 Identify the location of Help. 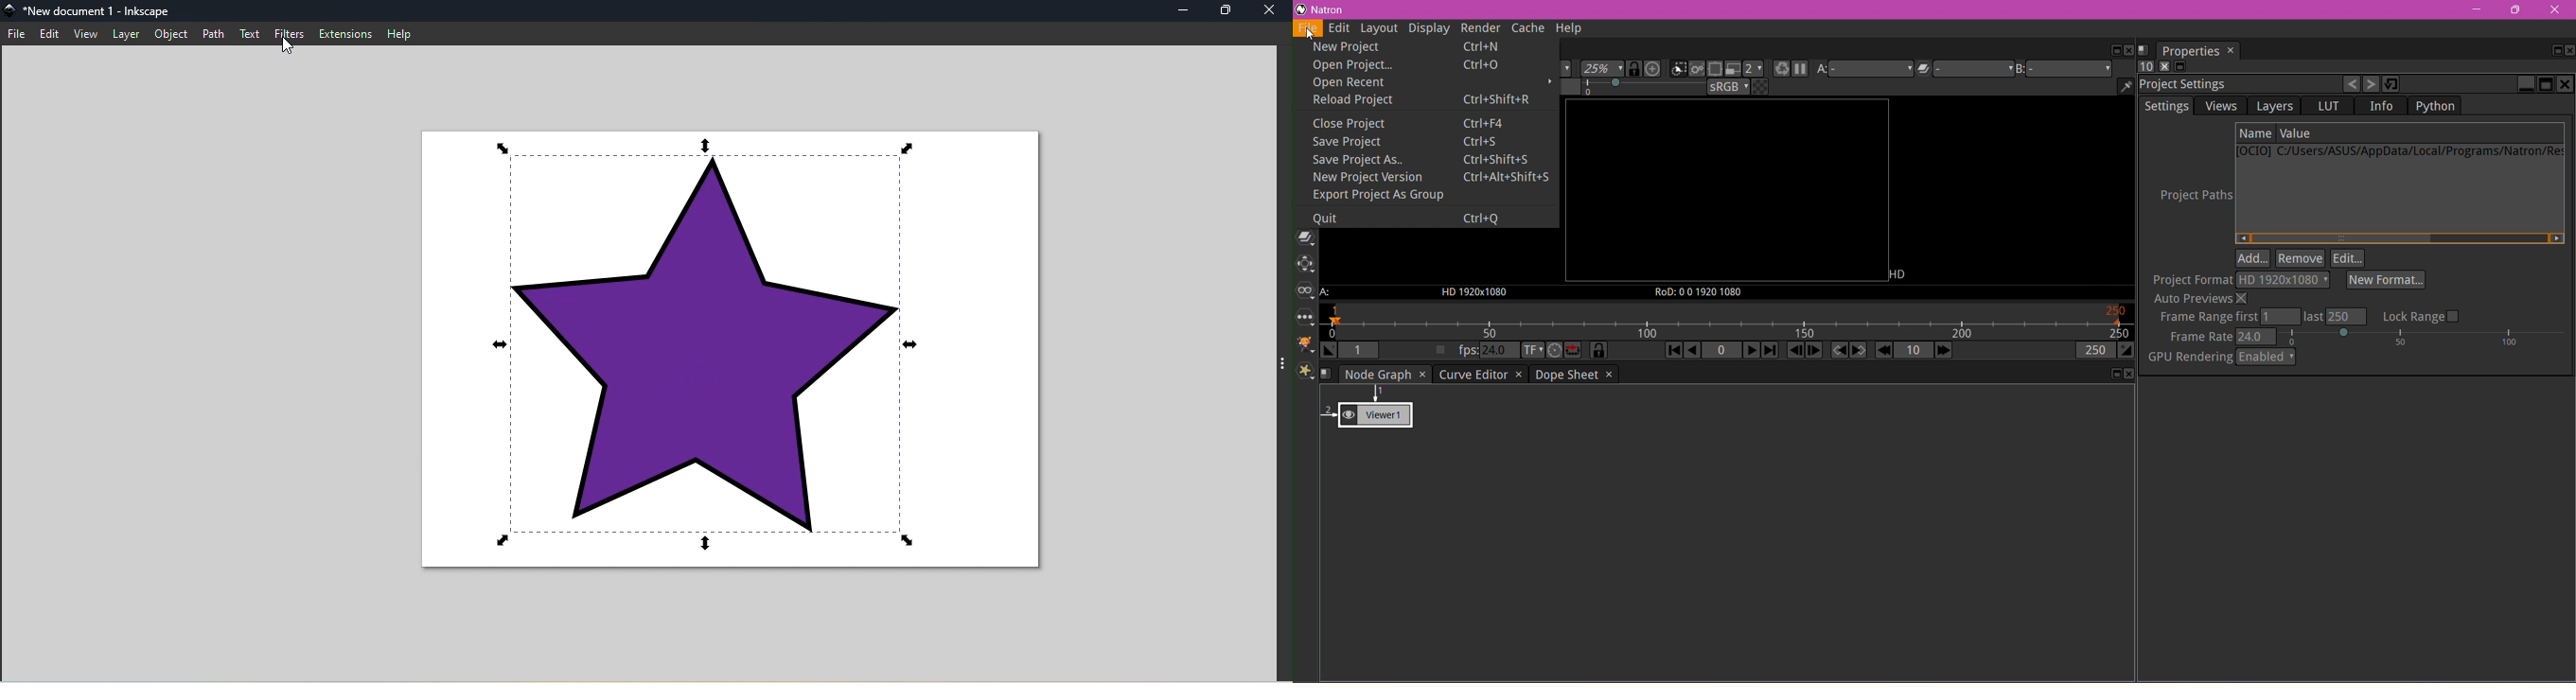
(402, 35).